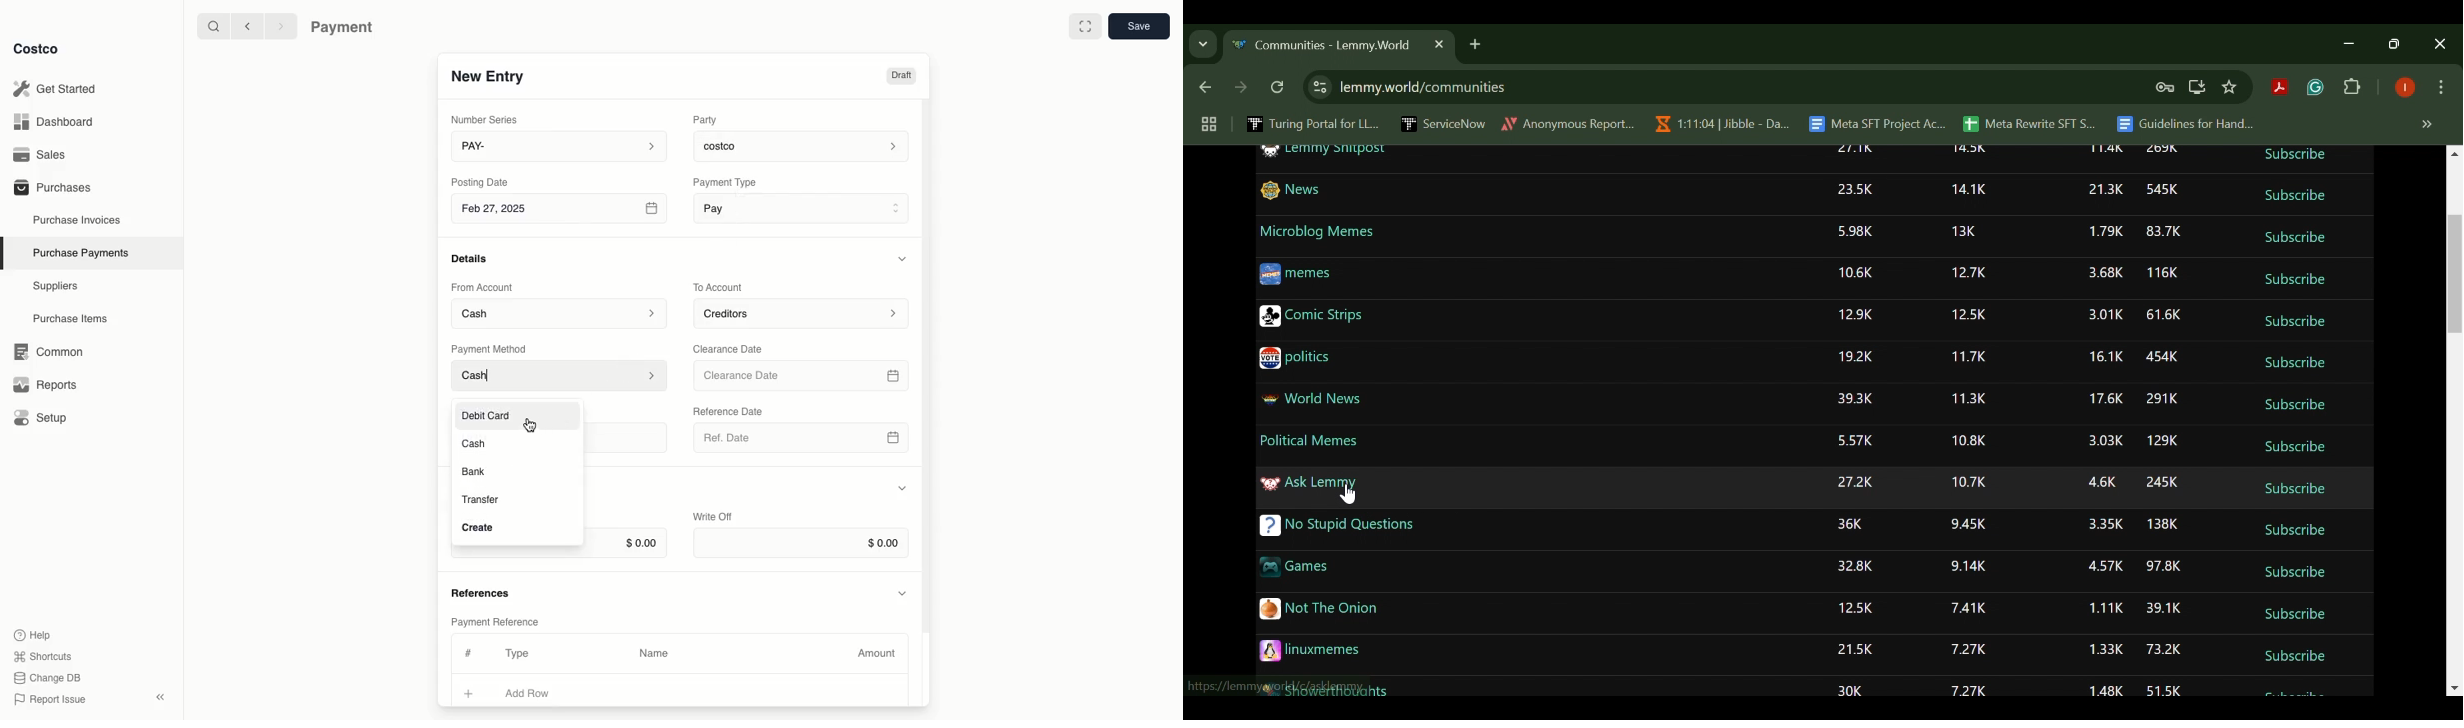  Describe the element at coordinates (482, 287) in the screenshot. I see `From Account` at that location.